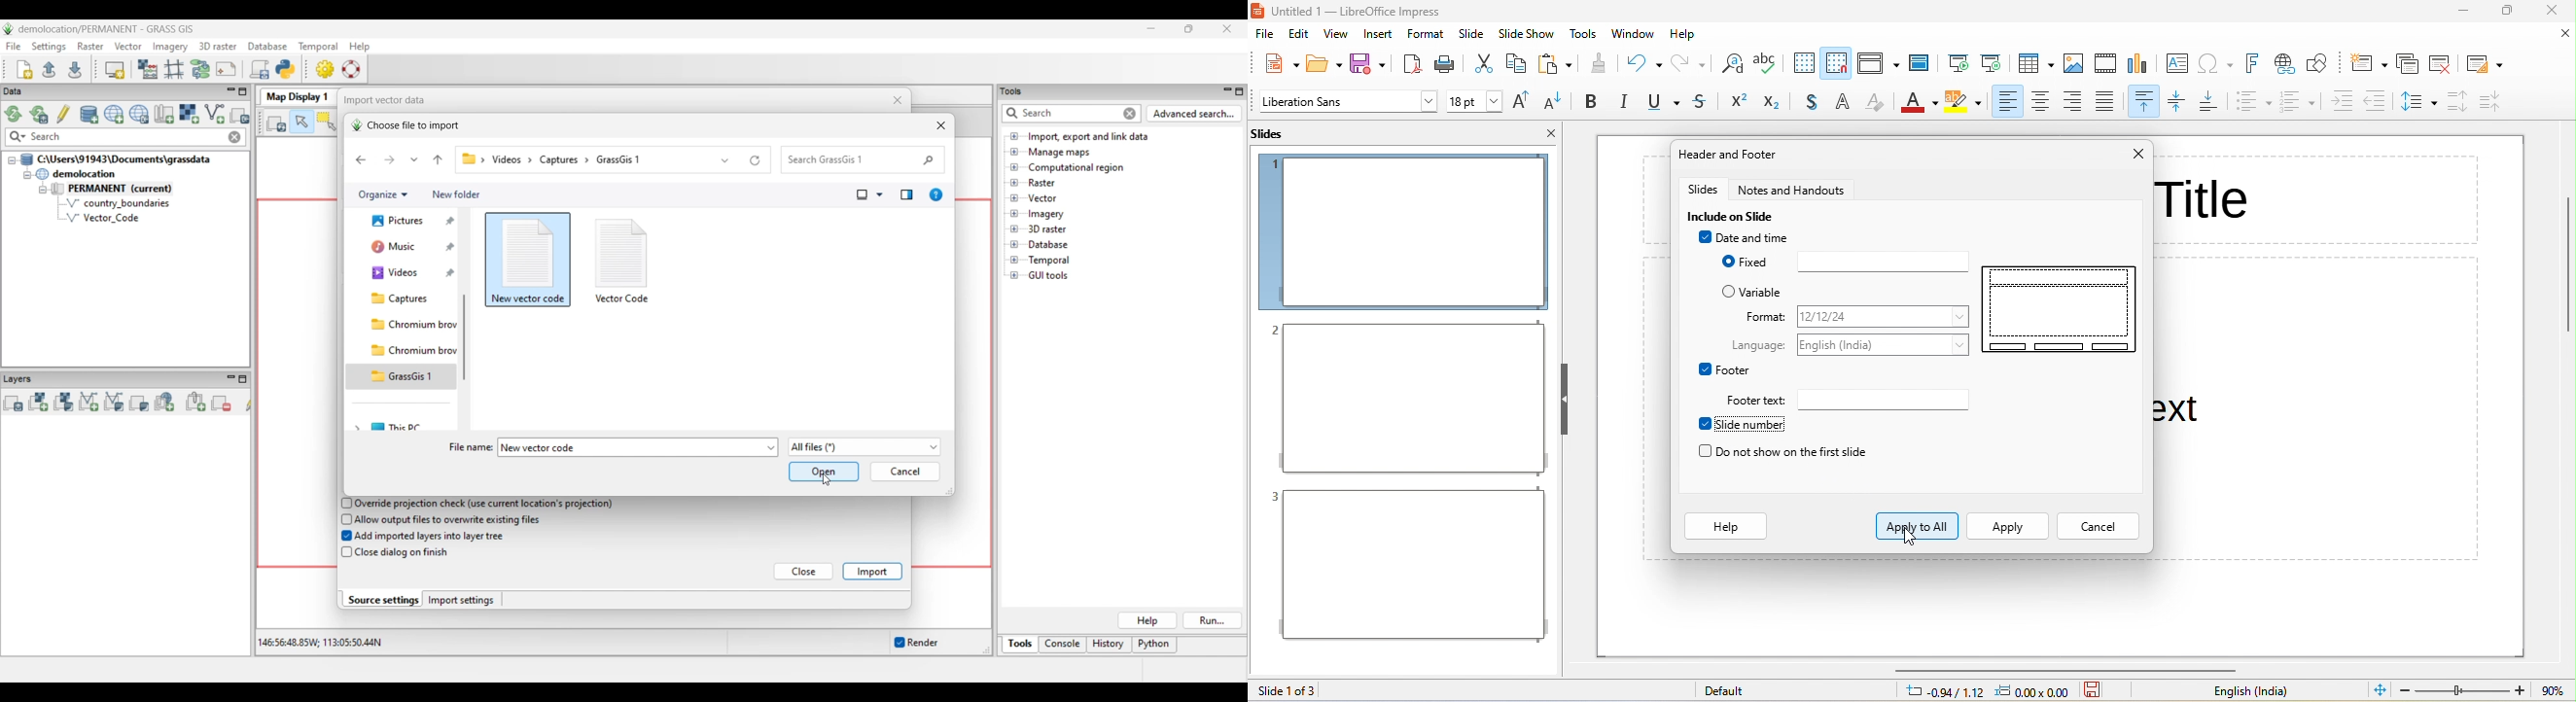  What do you see at coordinates (1993, 61) in the screenshot?
I see `current slide` at bounding box center [1993, 61].